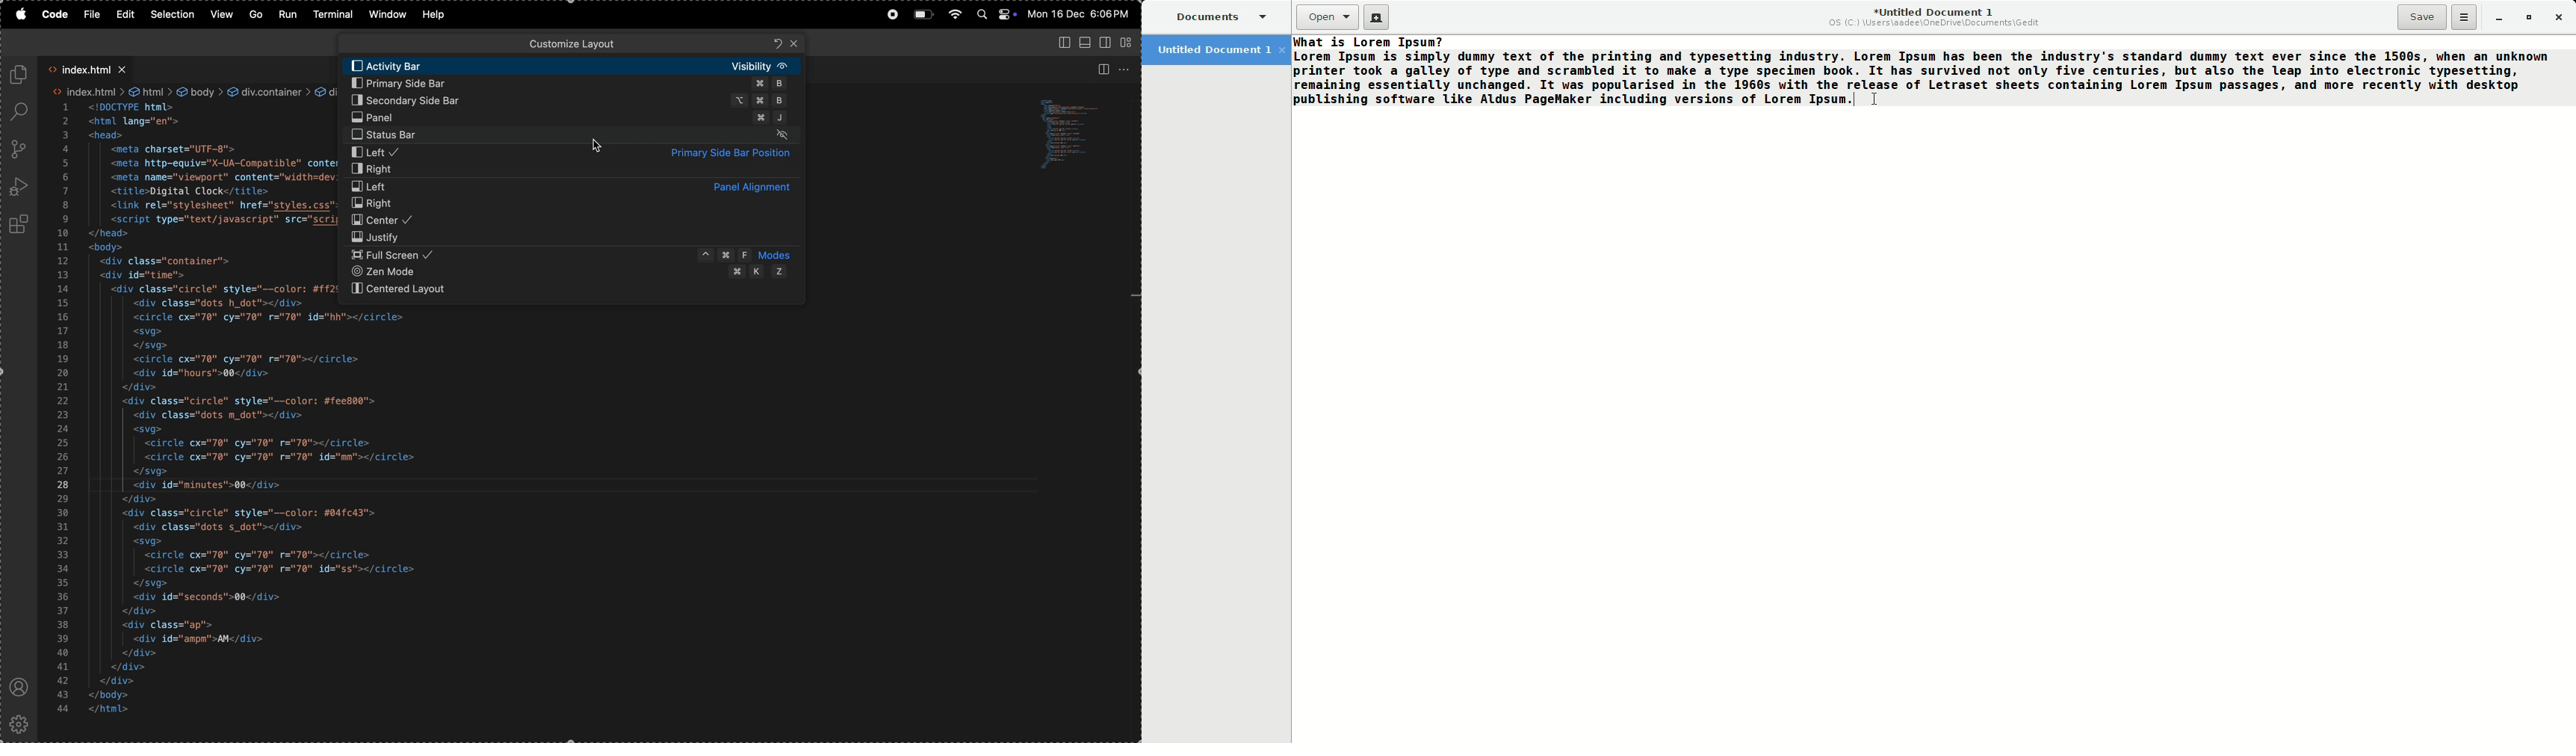  I want to click on left, so click(576, 186).